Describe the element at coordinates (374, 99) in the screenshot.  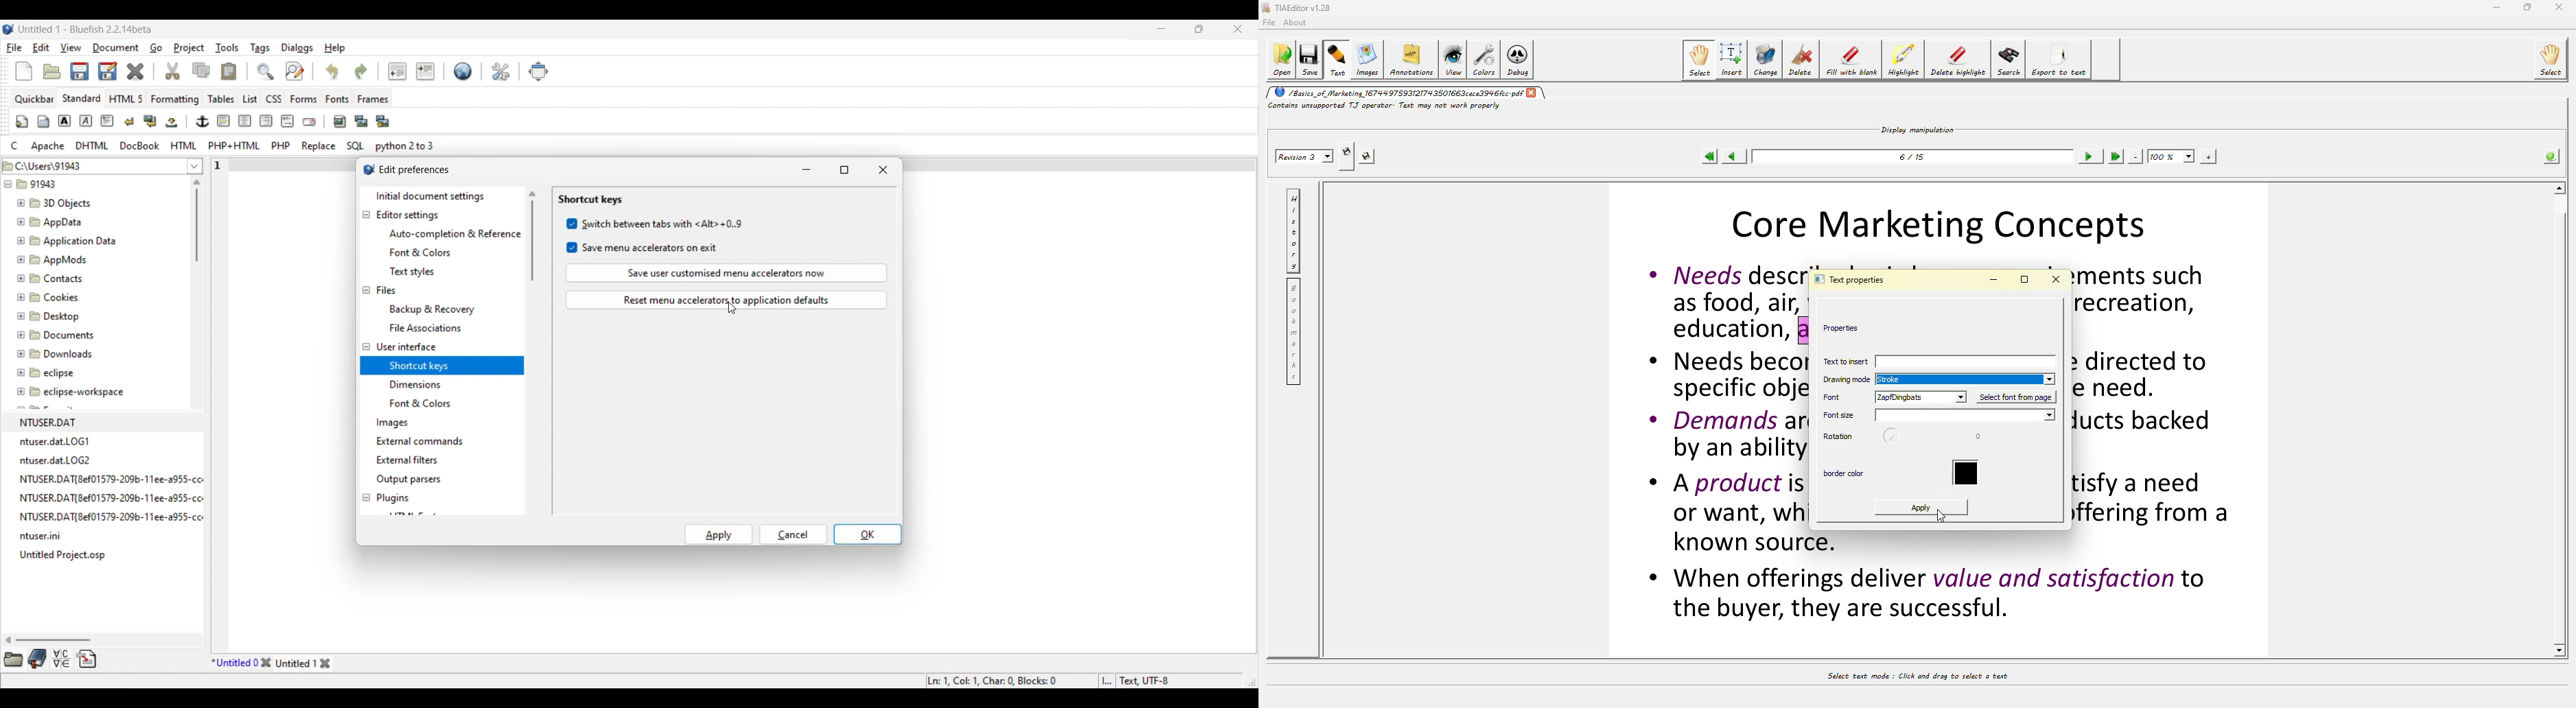
I see `Frames` at that location.